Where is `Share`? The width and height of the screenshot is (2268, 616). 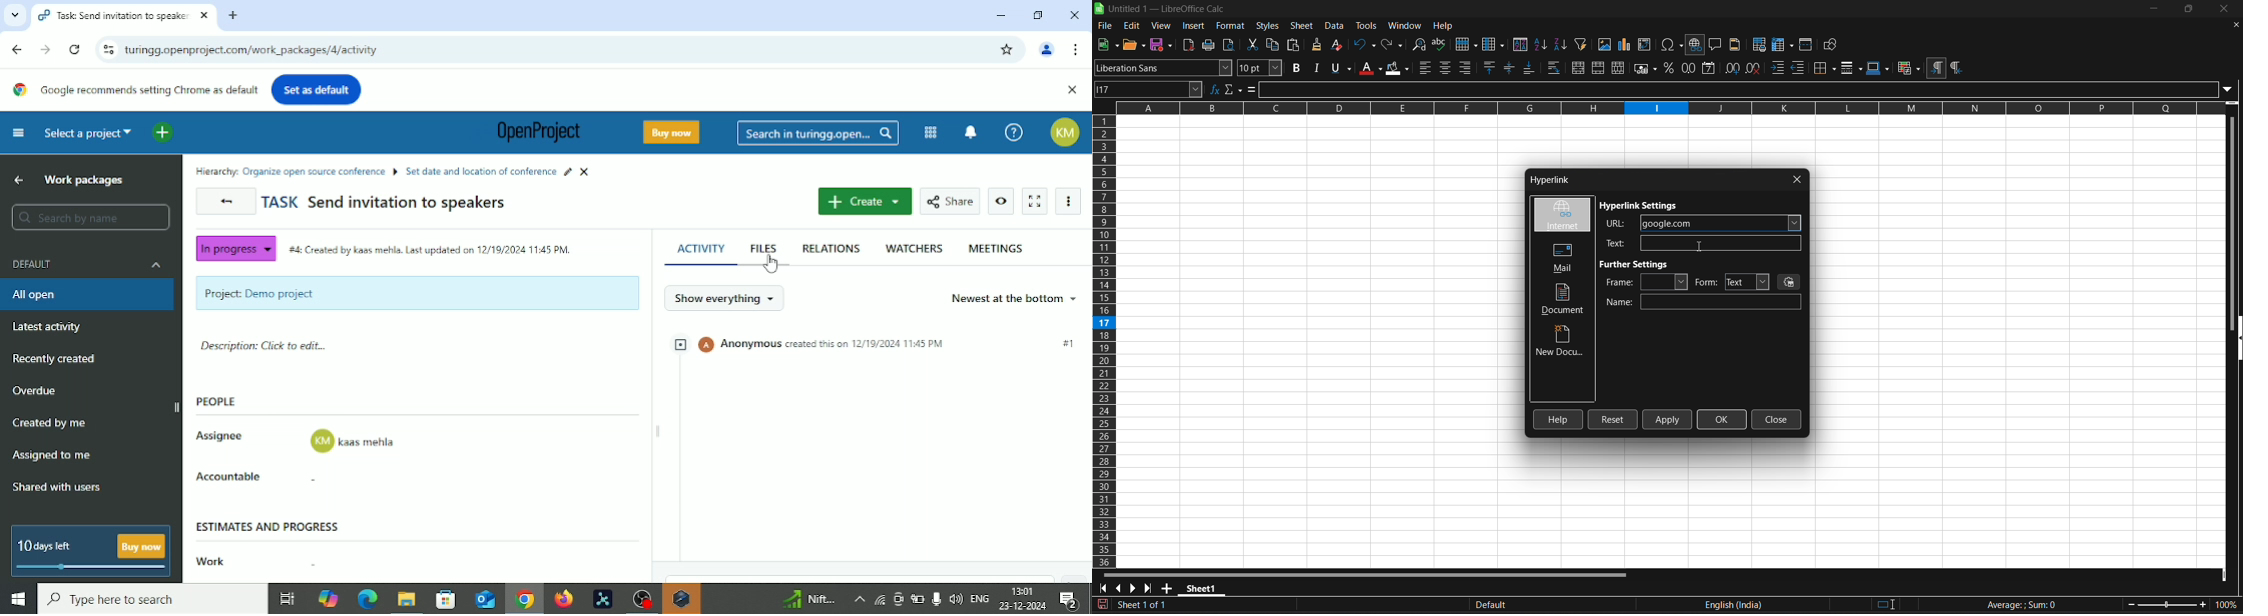
Share is located at coordinates (950, 200).